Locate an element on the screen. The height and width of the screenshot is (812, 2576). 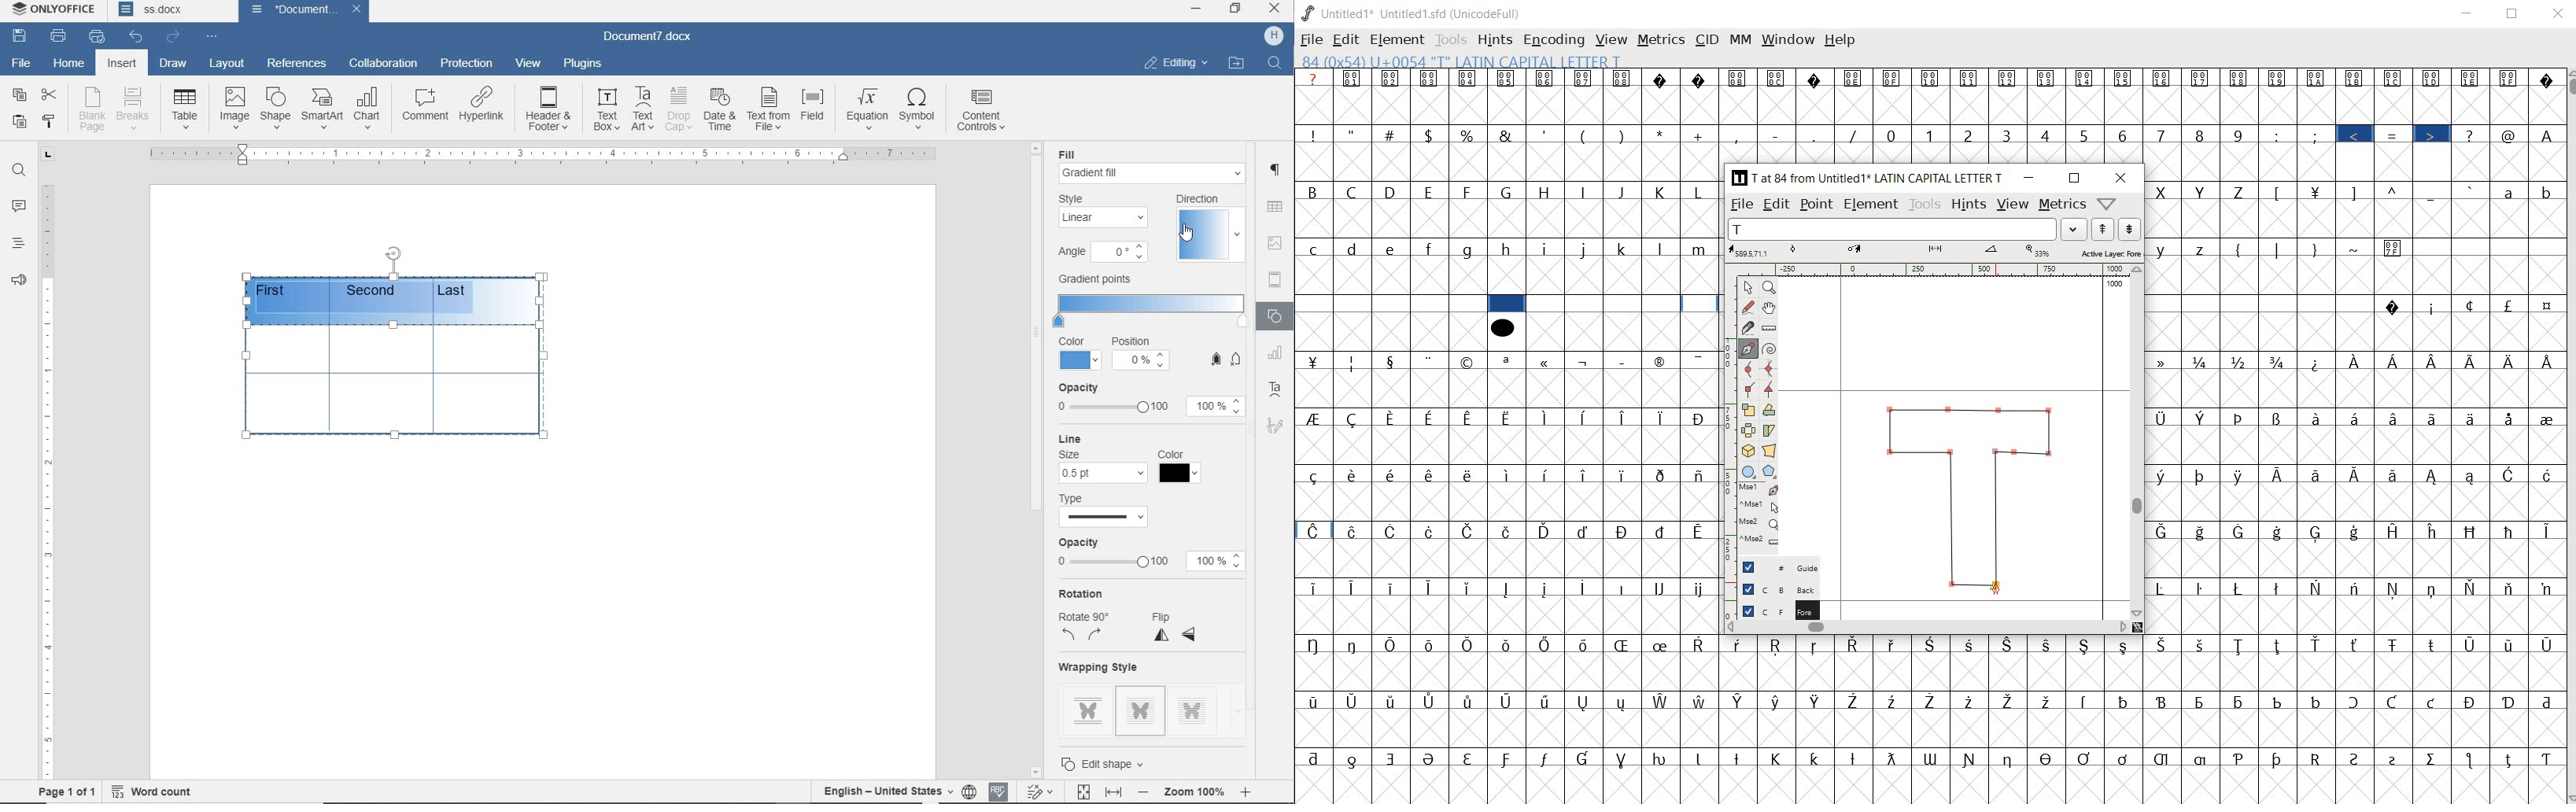
Symbol is located at coordinates (2124, 646).